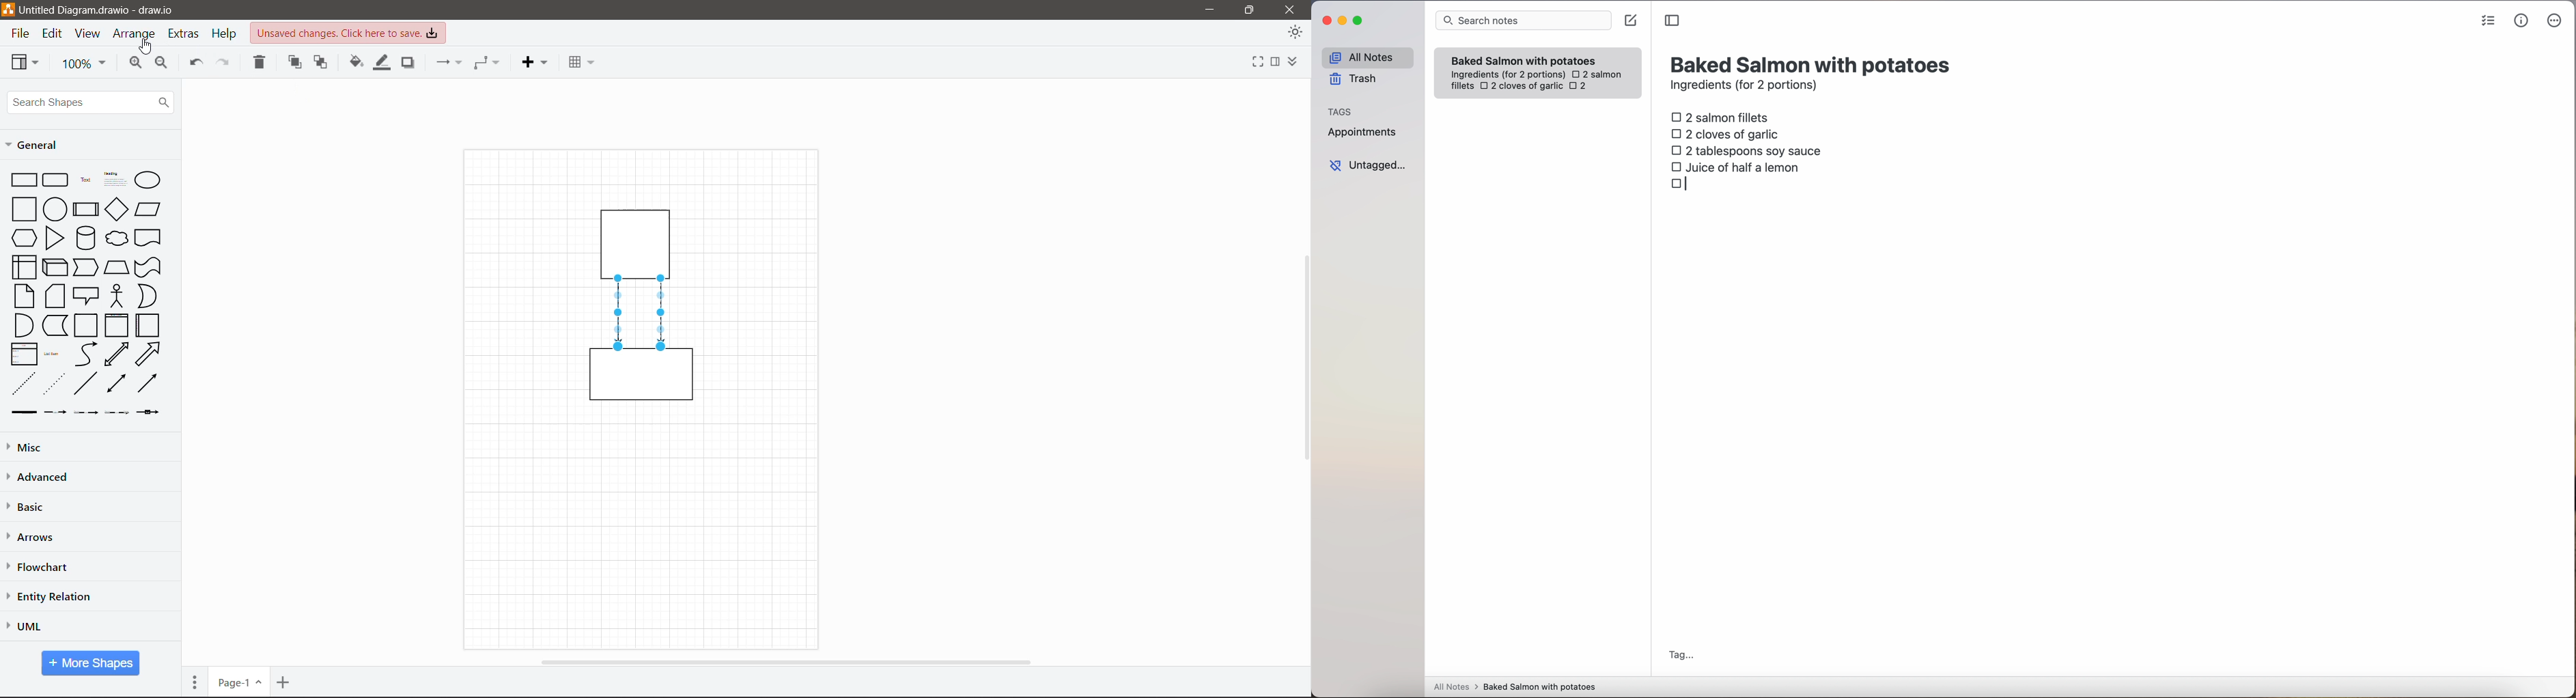 Image resolution: width=2576 pixels, height=700 pixels. Describe the element at coordinates (115, 179) in the screenshot. I see `Textbox` at that location.